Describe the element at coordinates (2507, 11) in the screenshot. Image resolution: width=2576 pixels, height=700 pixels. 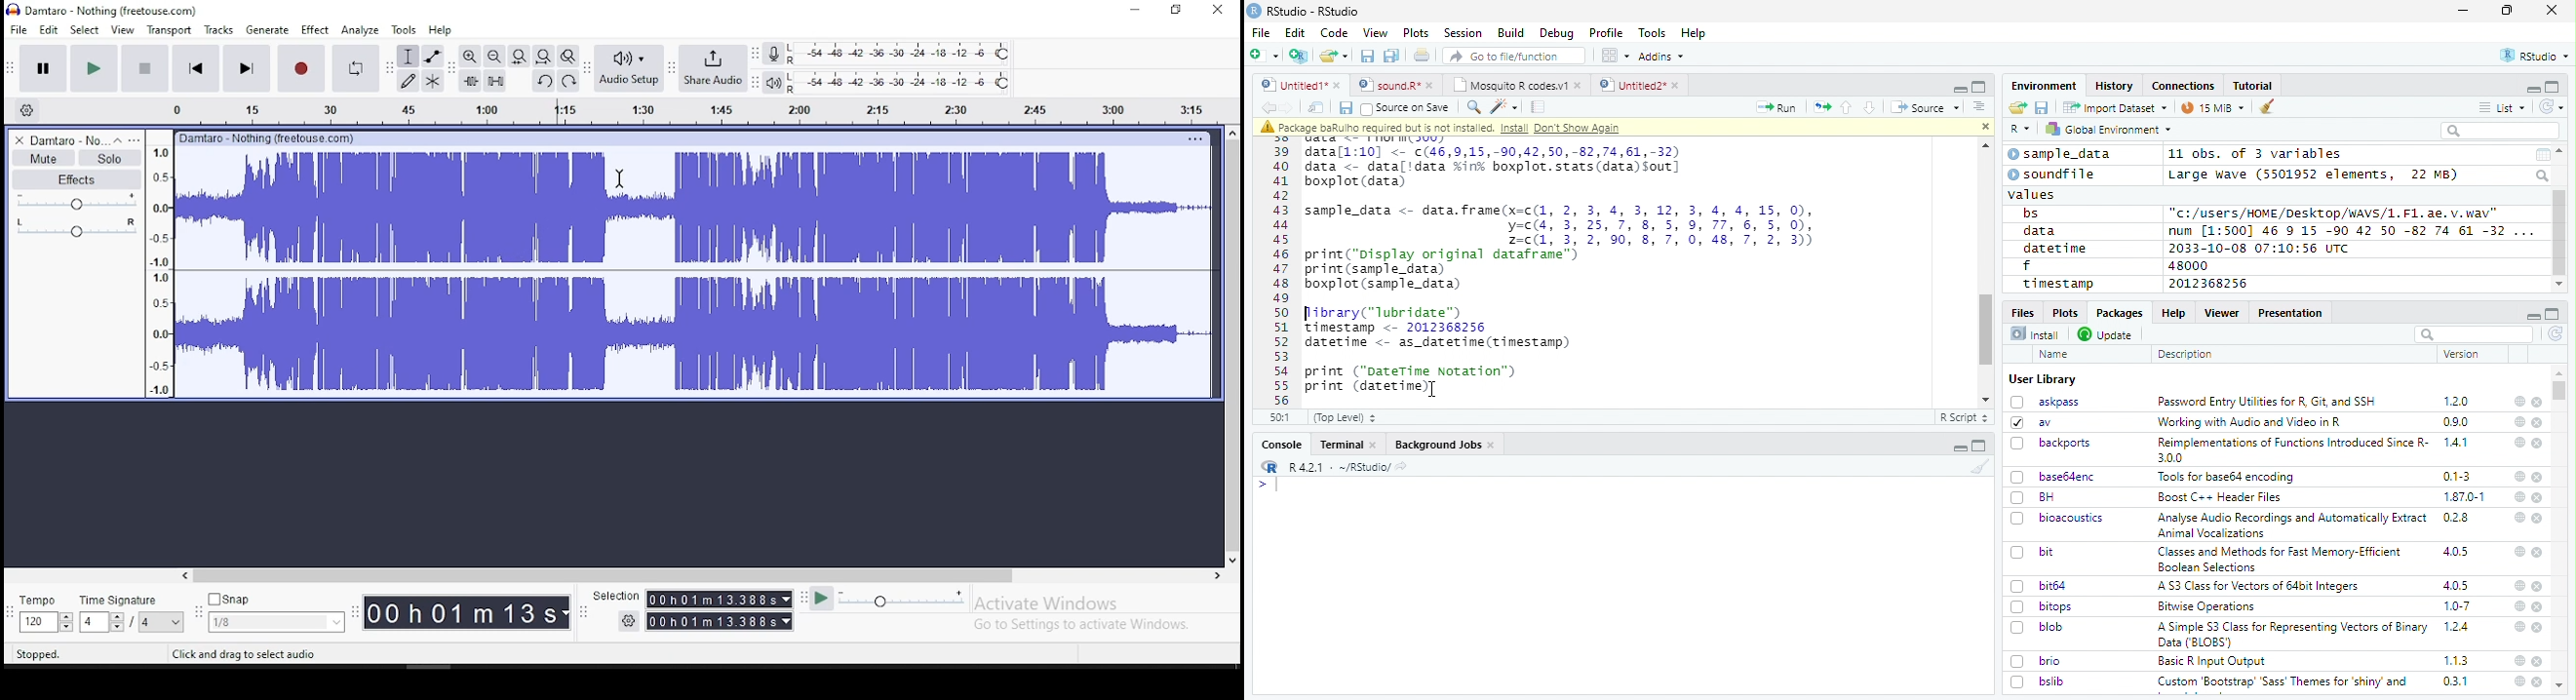
I see `maximize` at that location.